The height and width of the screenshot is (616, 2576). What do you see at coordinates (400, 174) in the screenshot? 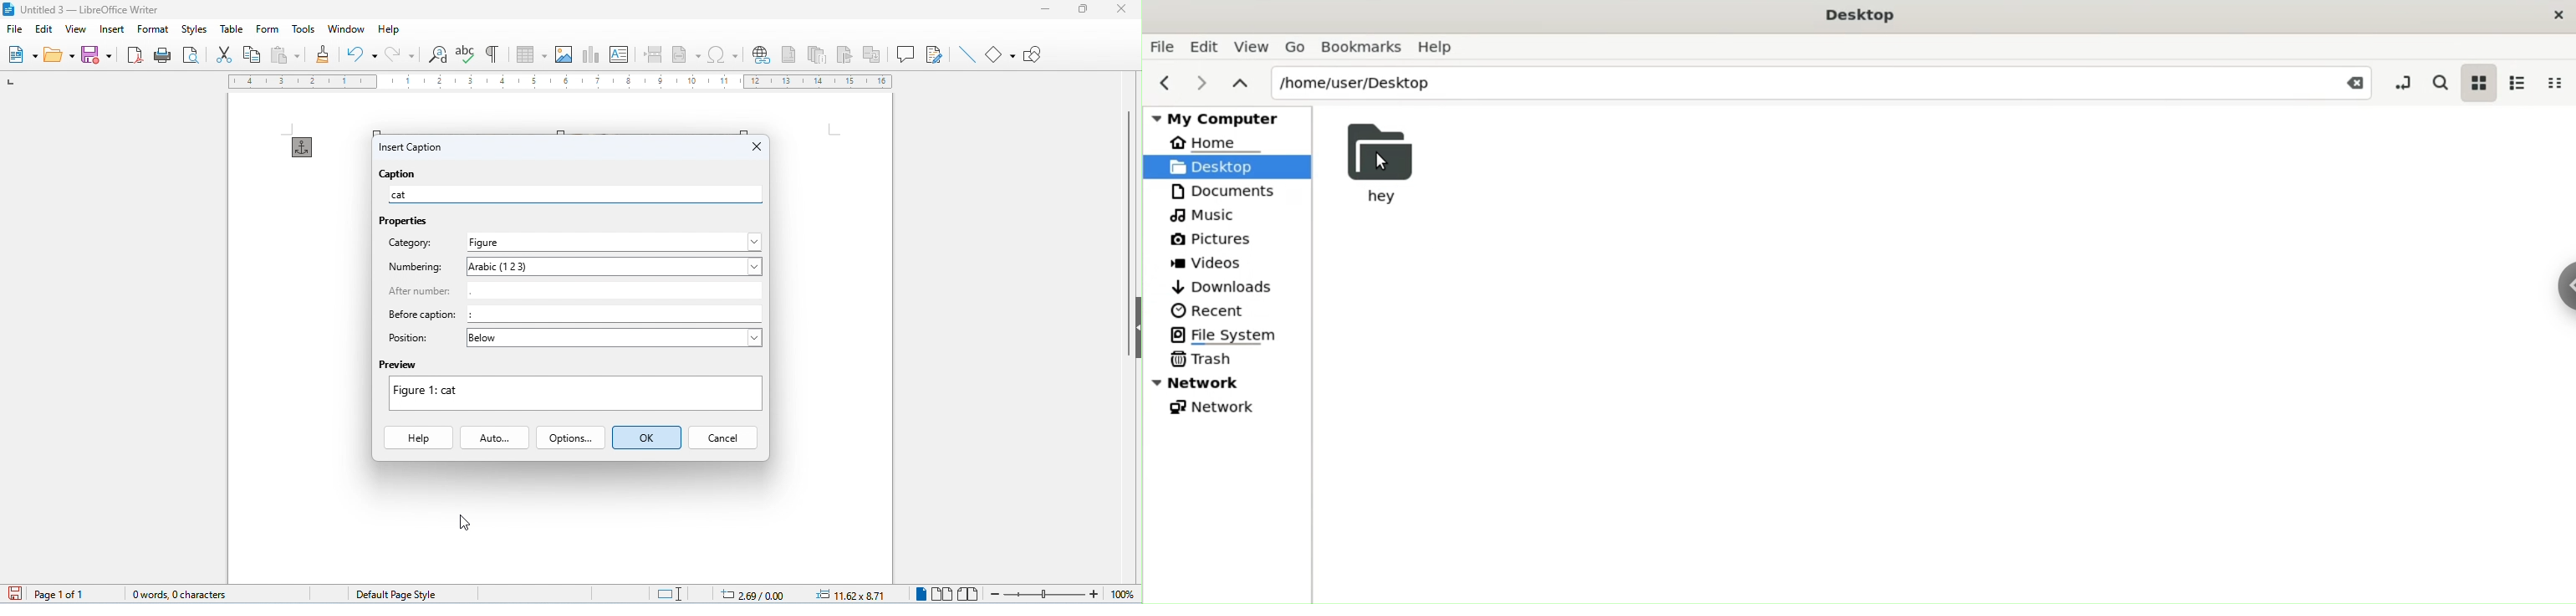
I see `caption` at bounding box center [400, 174].